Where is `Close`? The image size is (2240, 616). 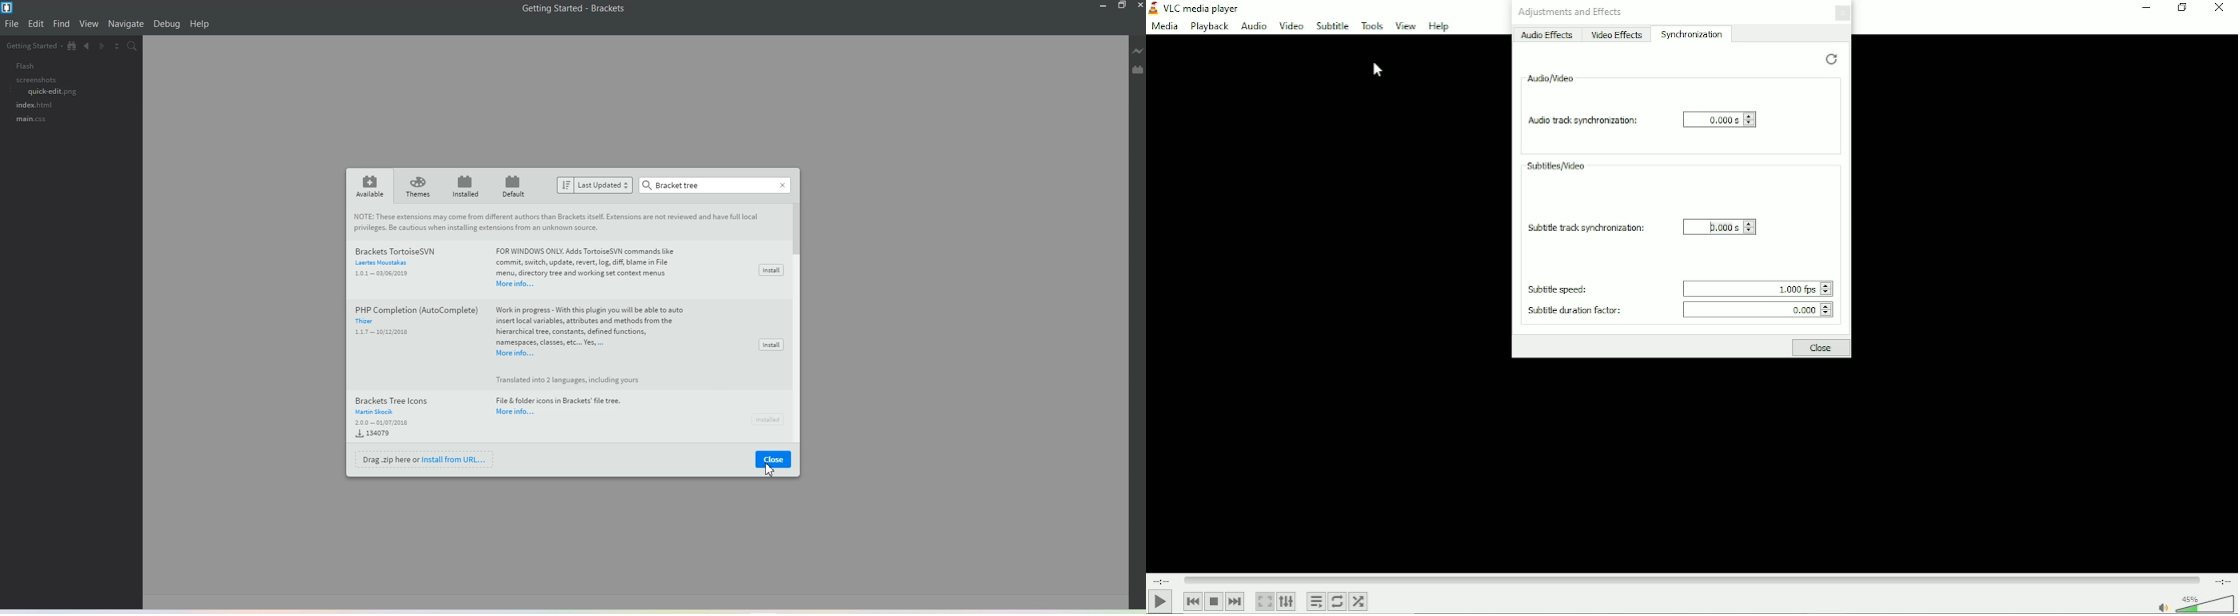
Close is located at coordinates (1821, 348).